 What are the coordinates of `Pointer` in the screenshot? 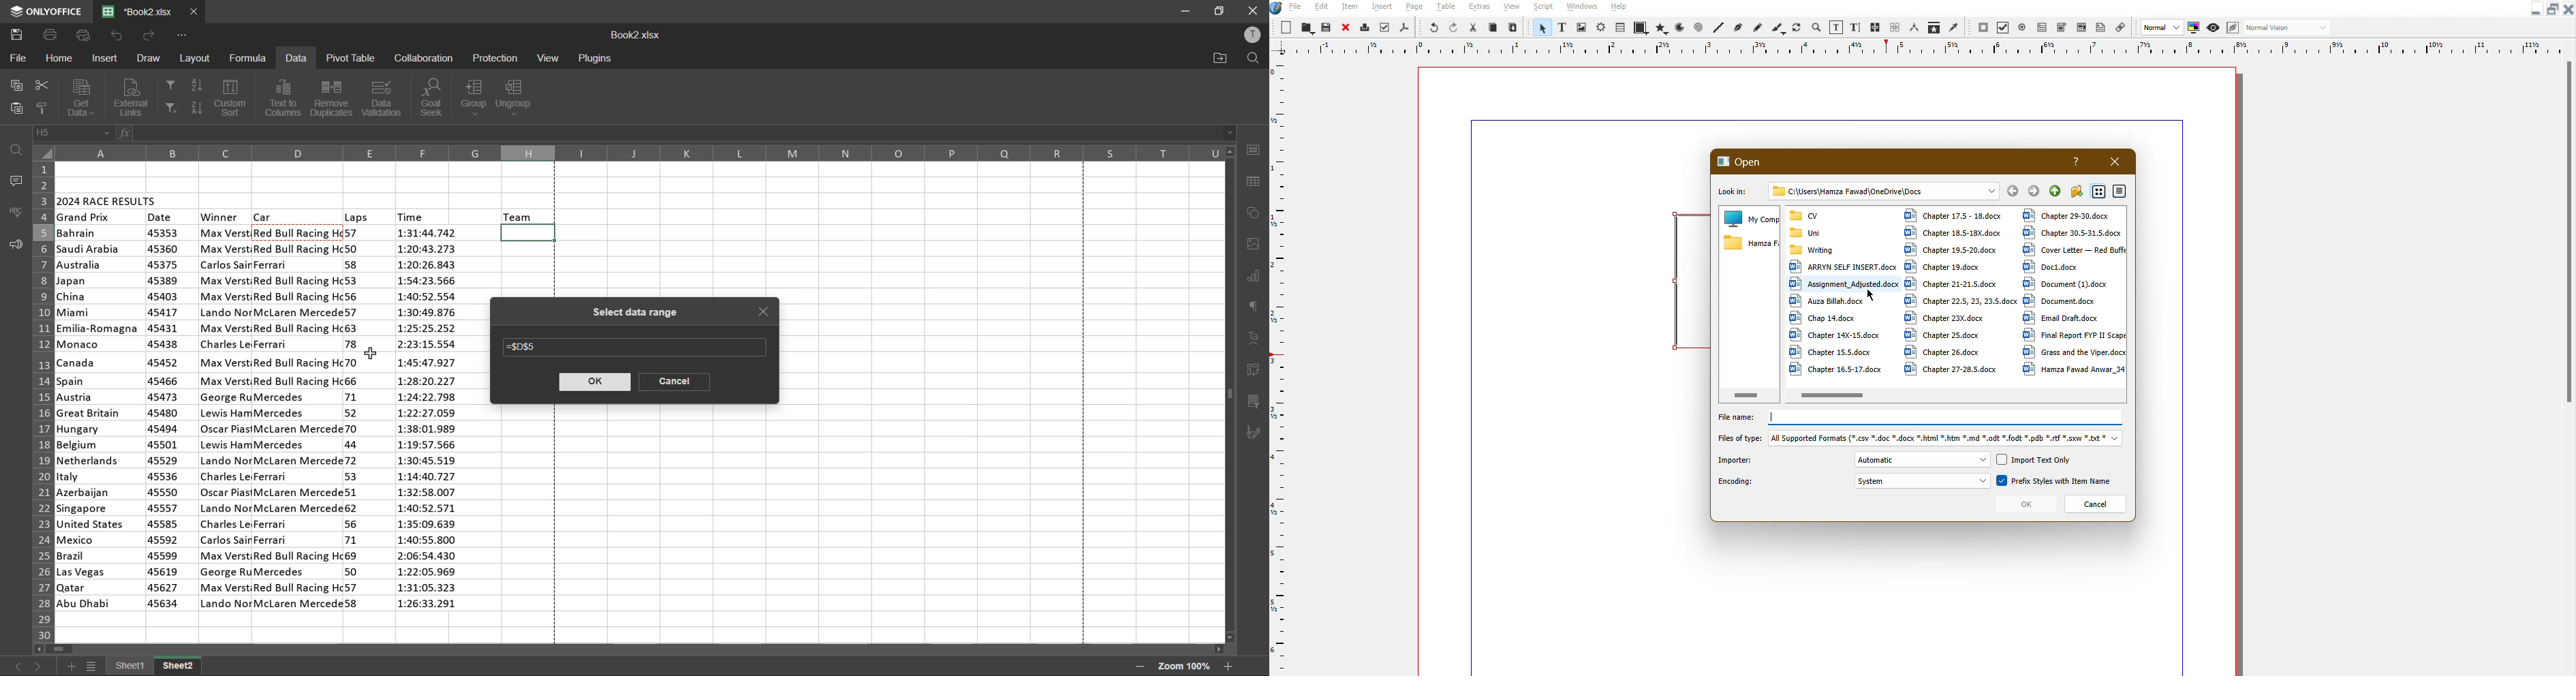 It's located at (1541, 27).